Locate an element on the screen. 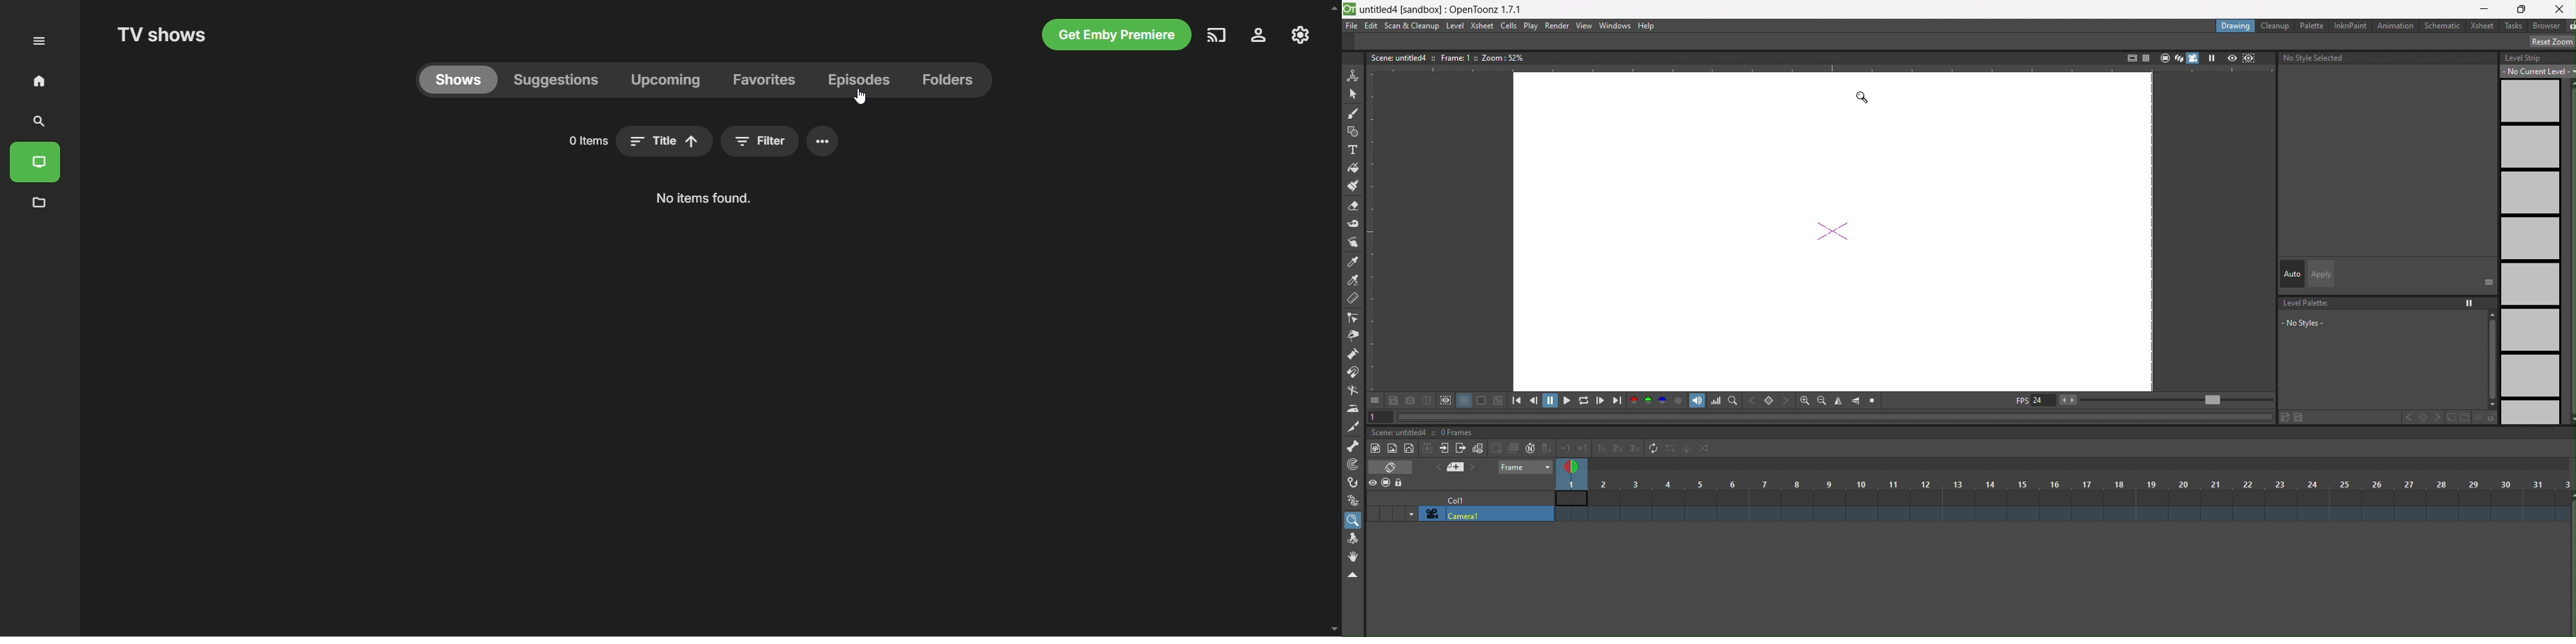  control point editor tool is located at coordinates (1354, 318).